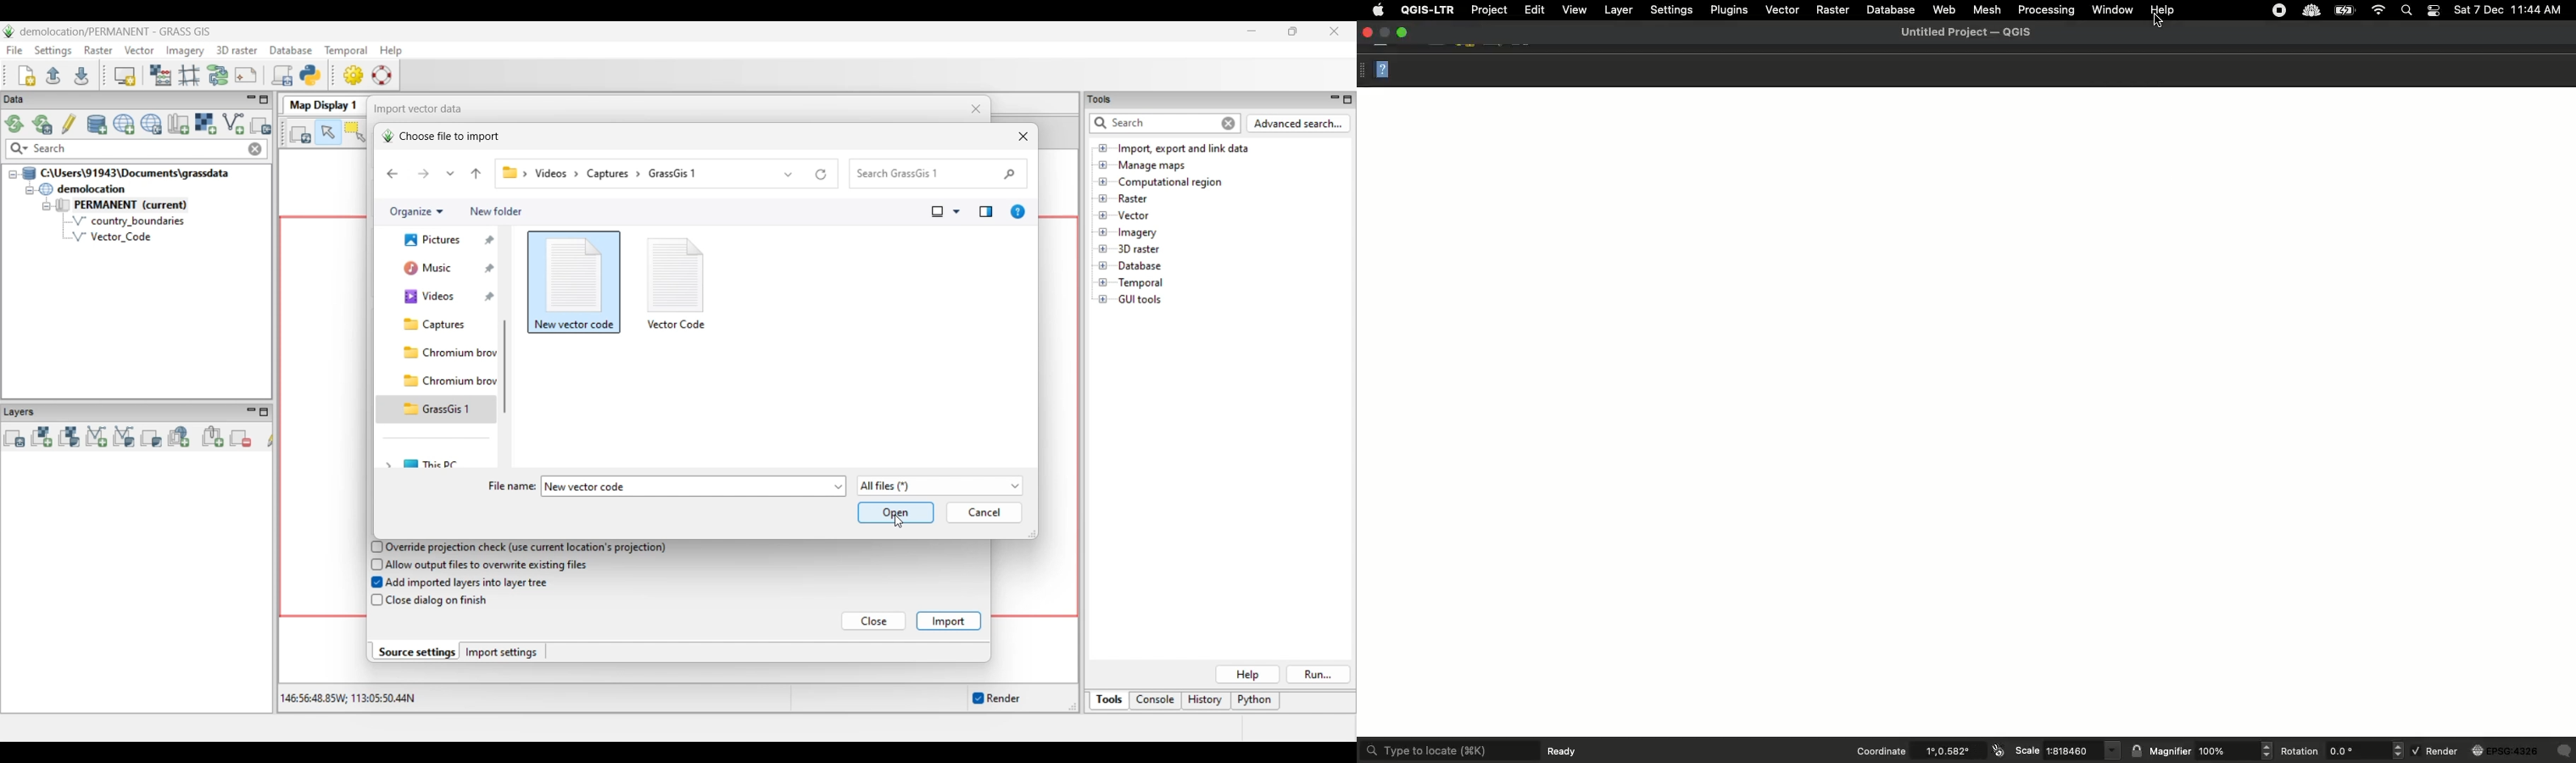  What do you see at coordinates (1534, 9) in the screenshot?
I see `Edit` at bounding box center [1534, 9].